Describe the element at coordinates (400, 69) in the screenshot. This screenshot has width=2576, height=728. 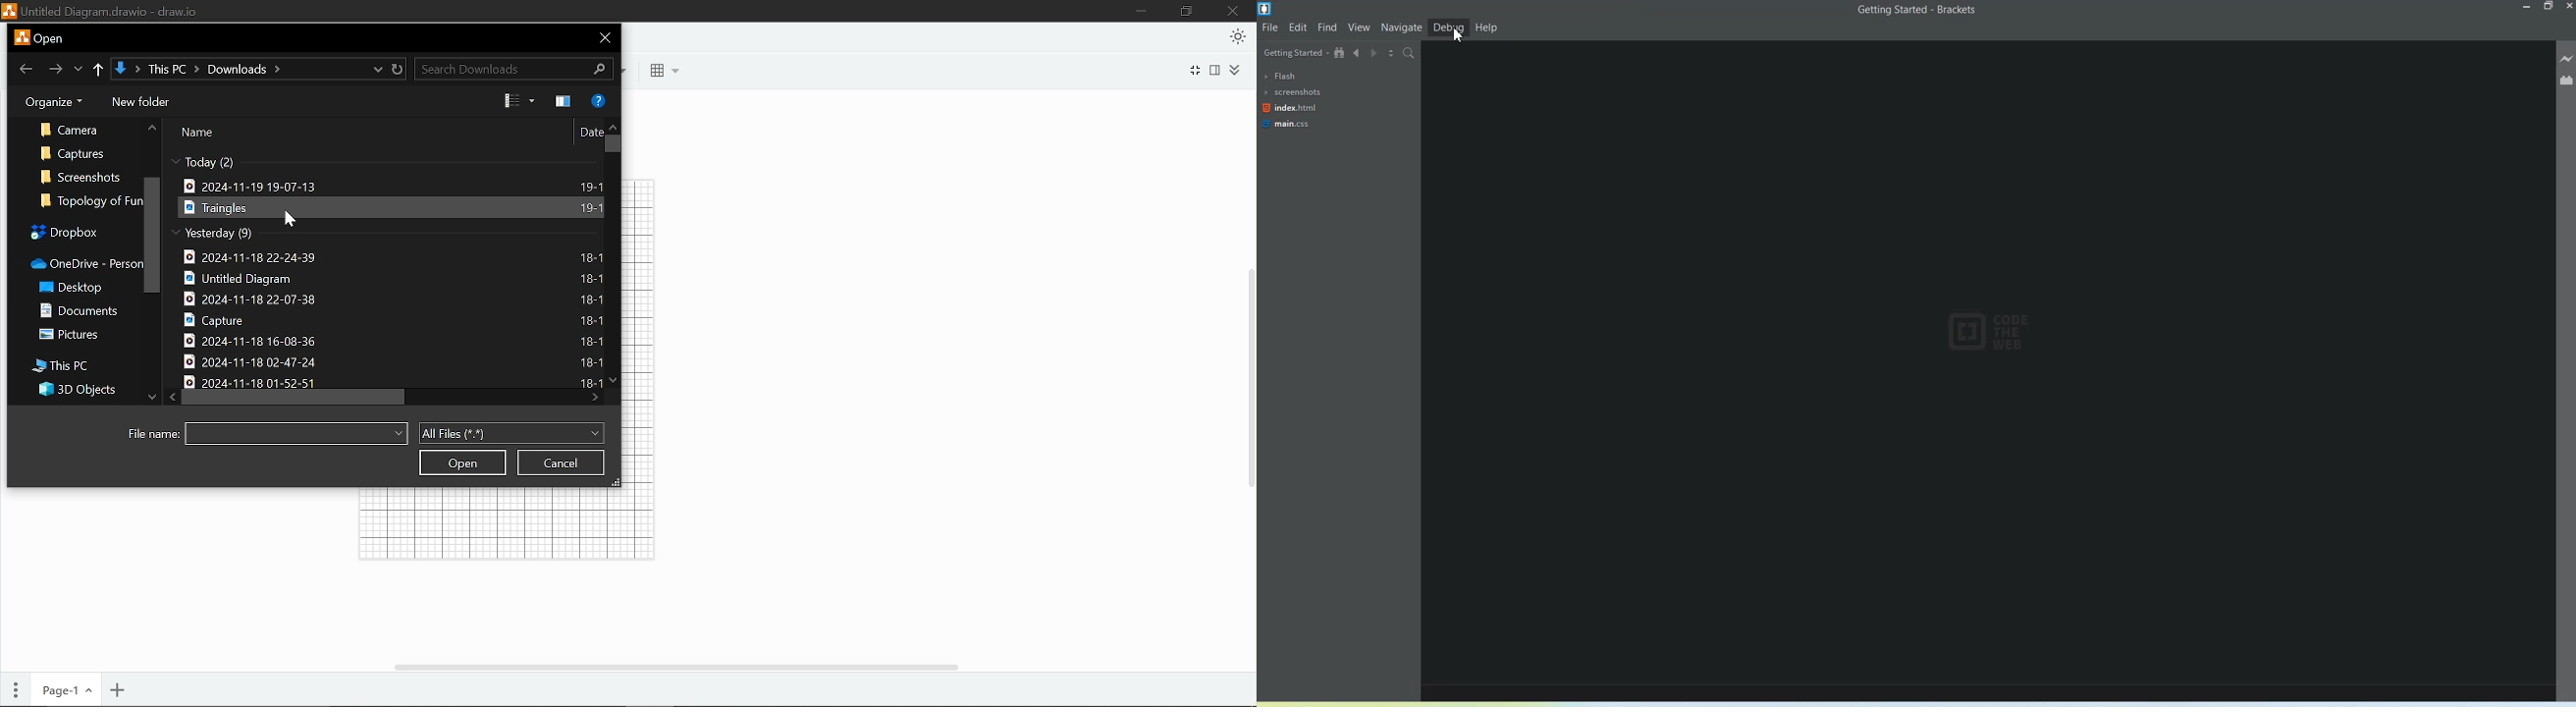
I see `Refresh` at that location.